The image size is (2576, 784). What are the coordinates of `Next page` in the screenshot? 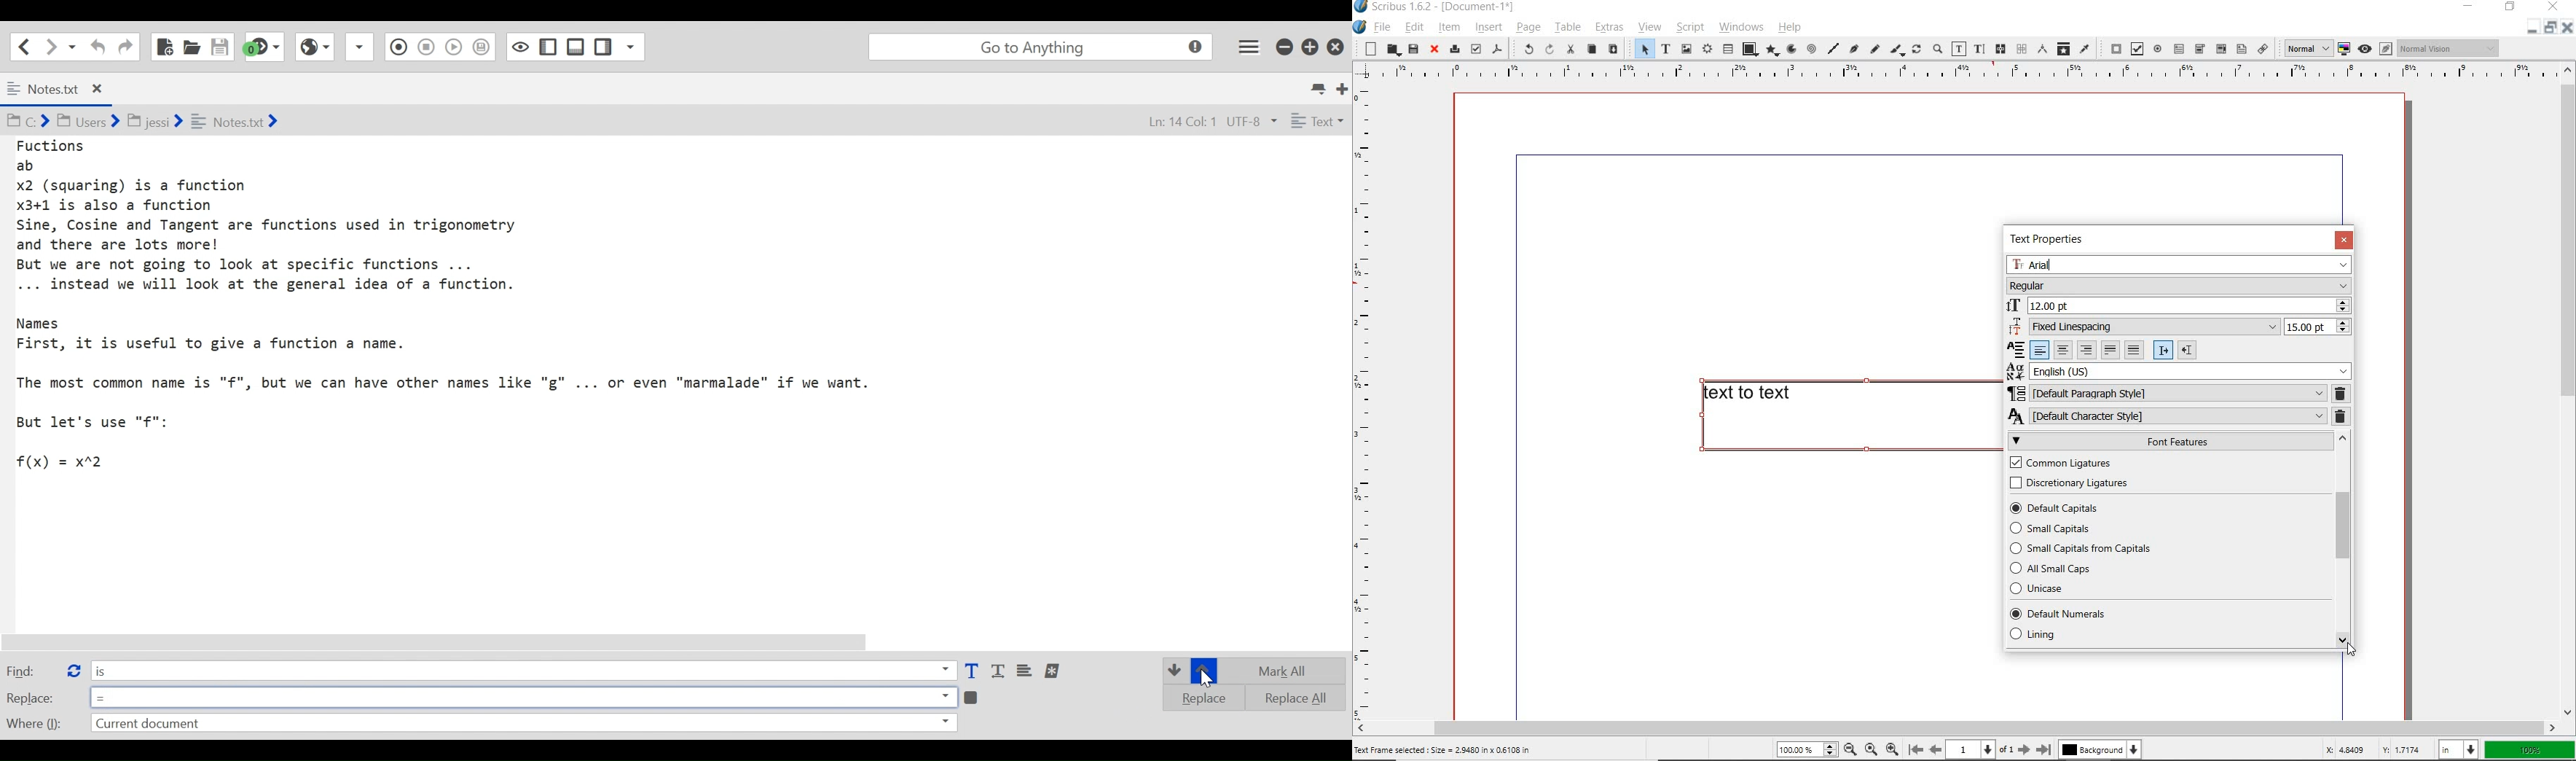 It's located at (2023, 749).